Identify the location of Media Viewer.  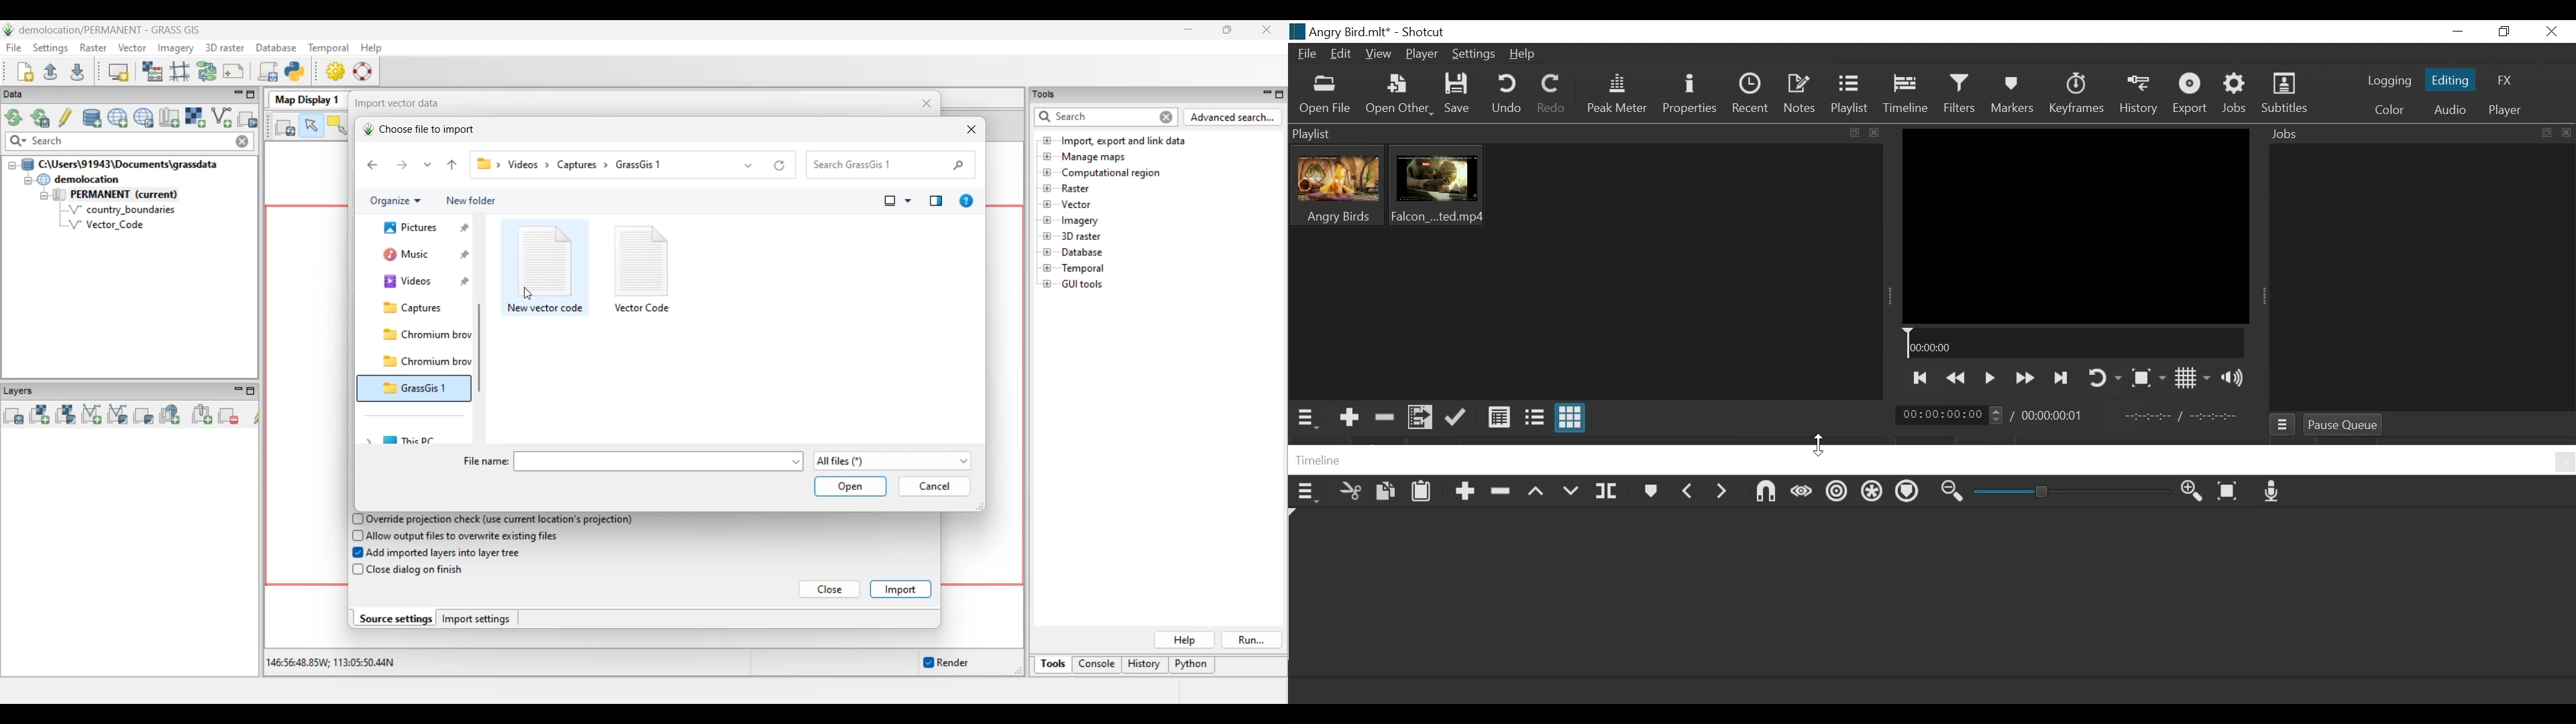
(2074, 225).